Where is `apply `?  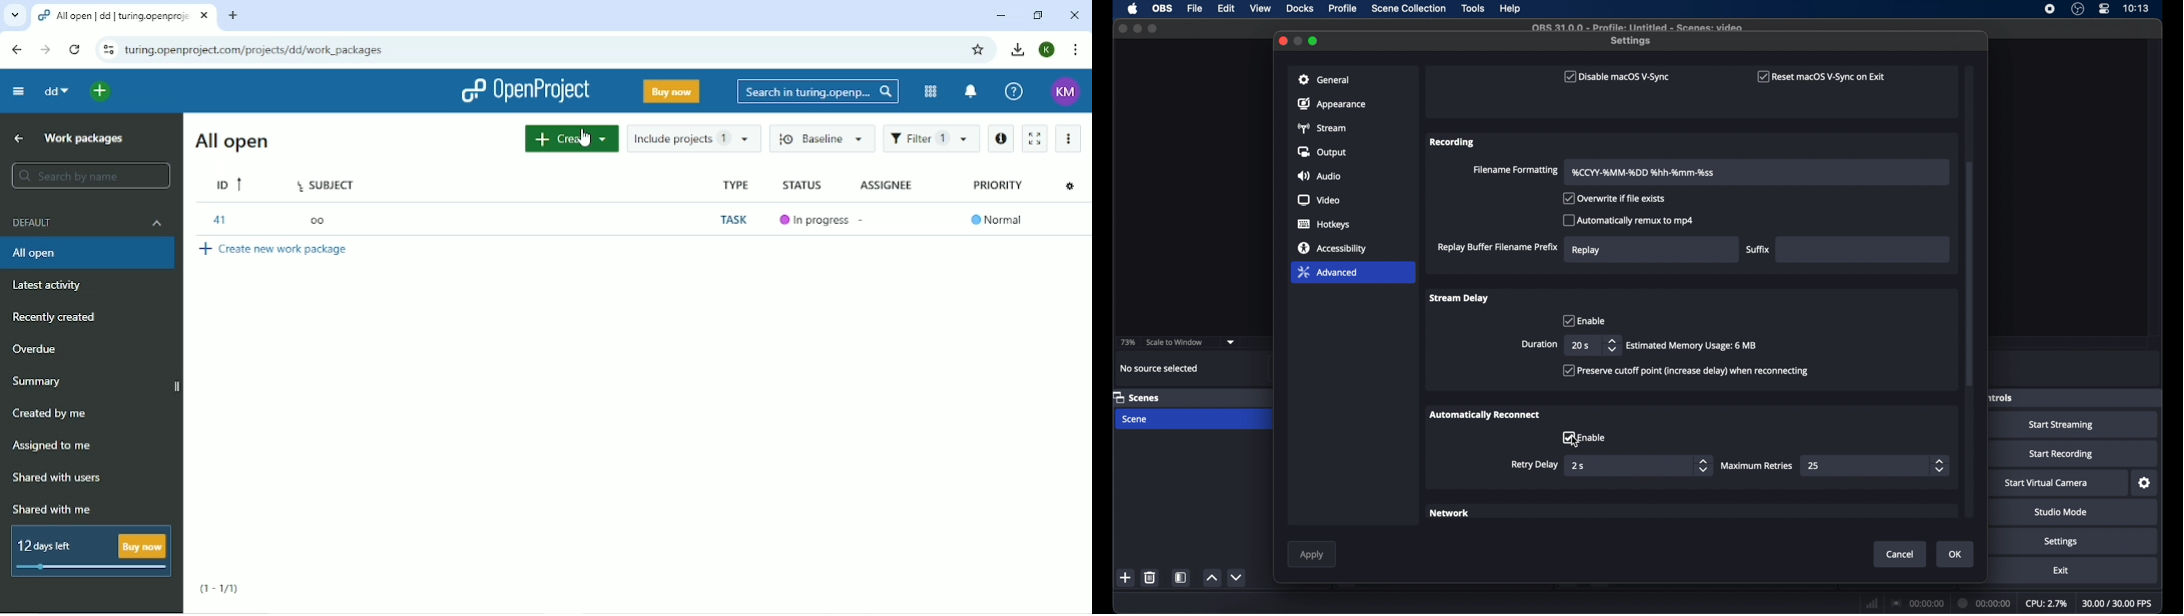
apply  is located at coordinates (1311, 555).